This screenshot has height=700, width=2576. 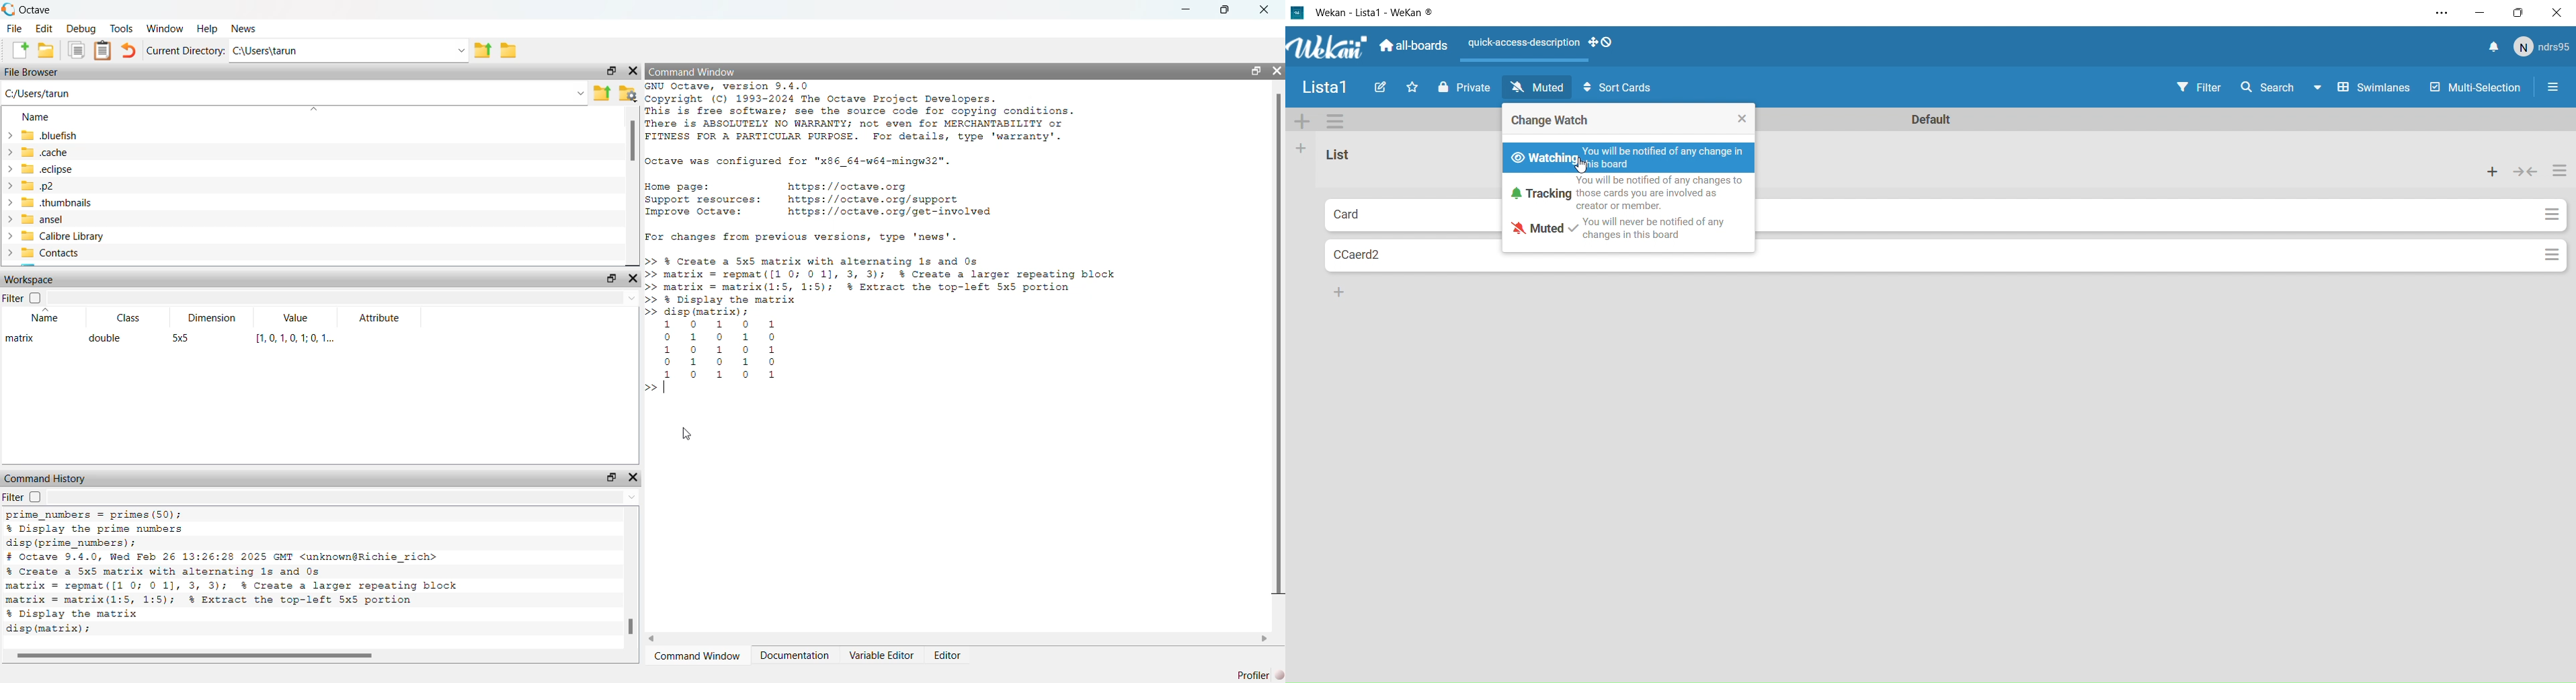 I want to click on Drop-down , so click(x=462, y=51).